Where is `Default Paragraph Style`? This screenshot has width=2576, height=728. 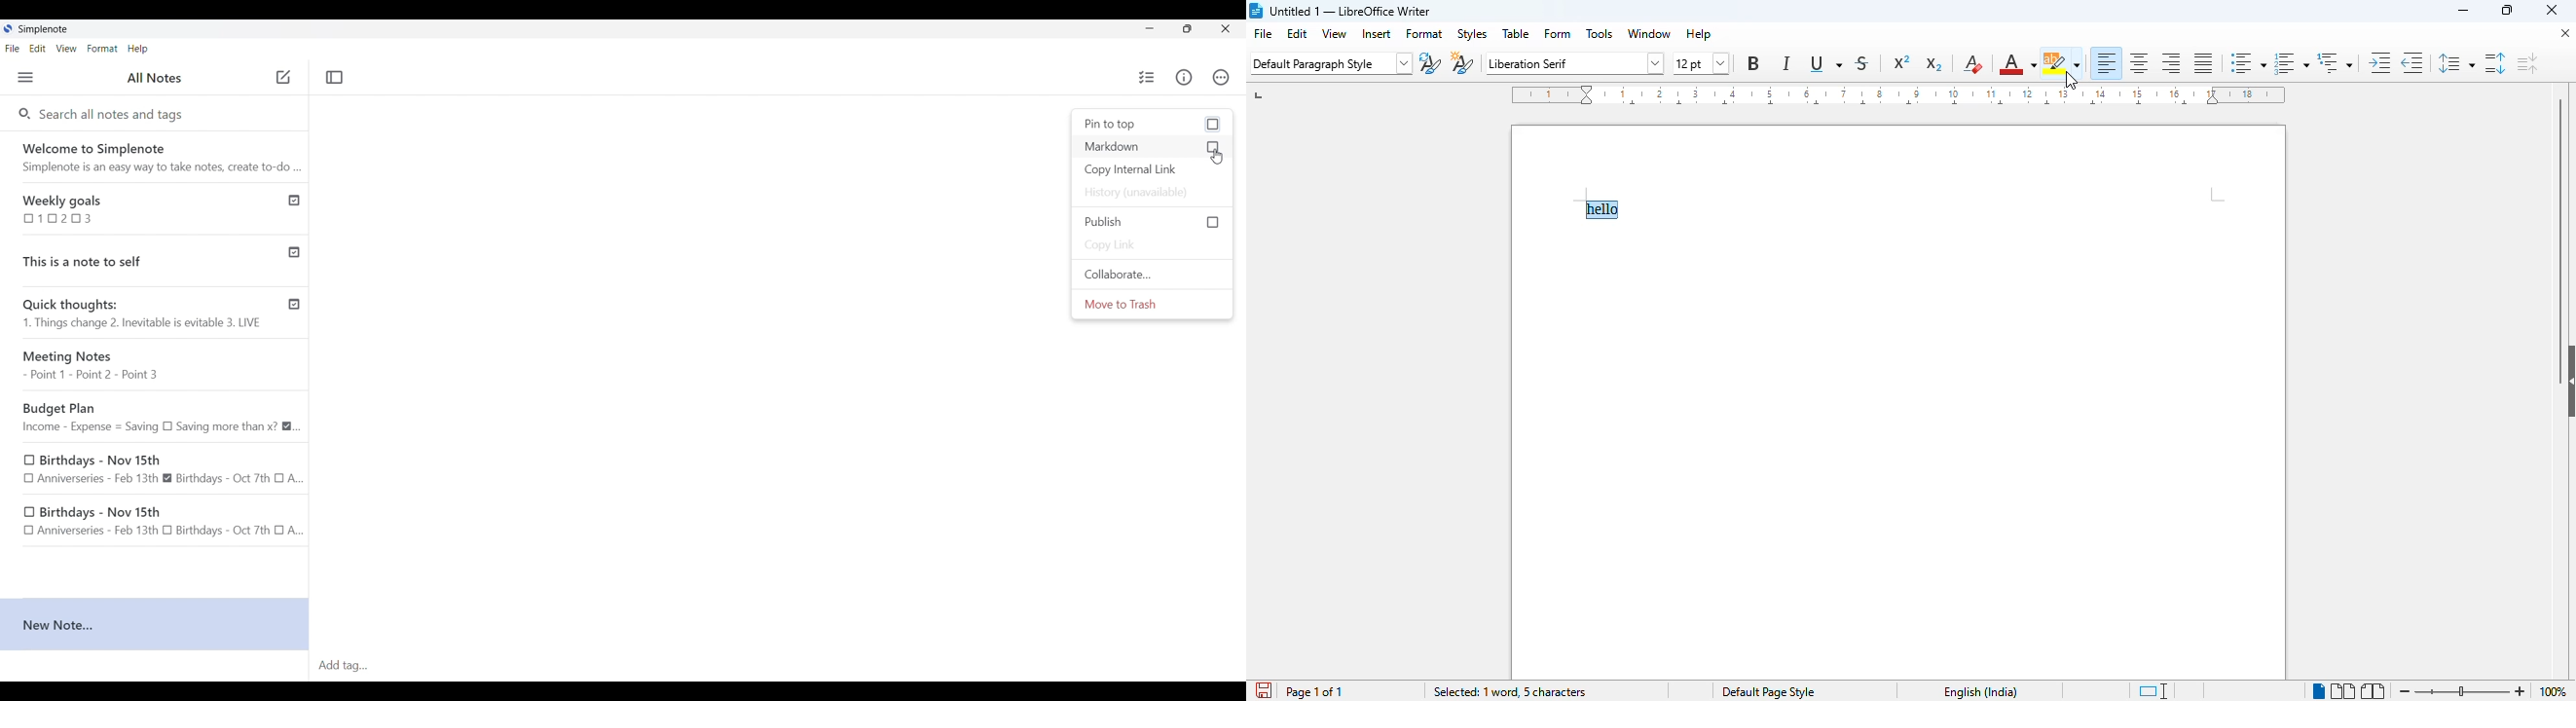
Default Paragraph Style is located at coordinates (1325, 64).